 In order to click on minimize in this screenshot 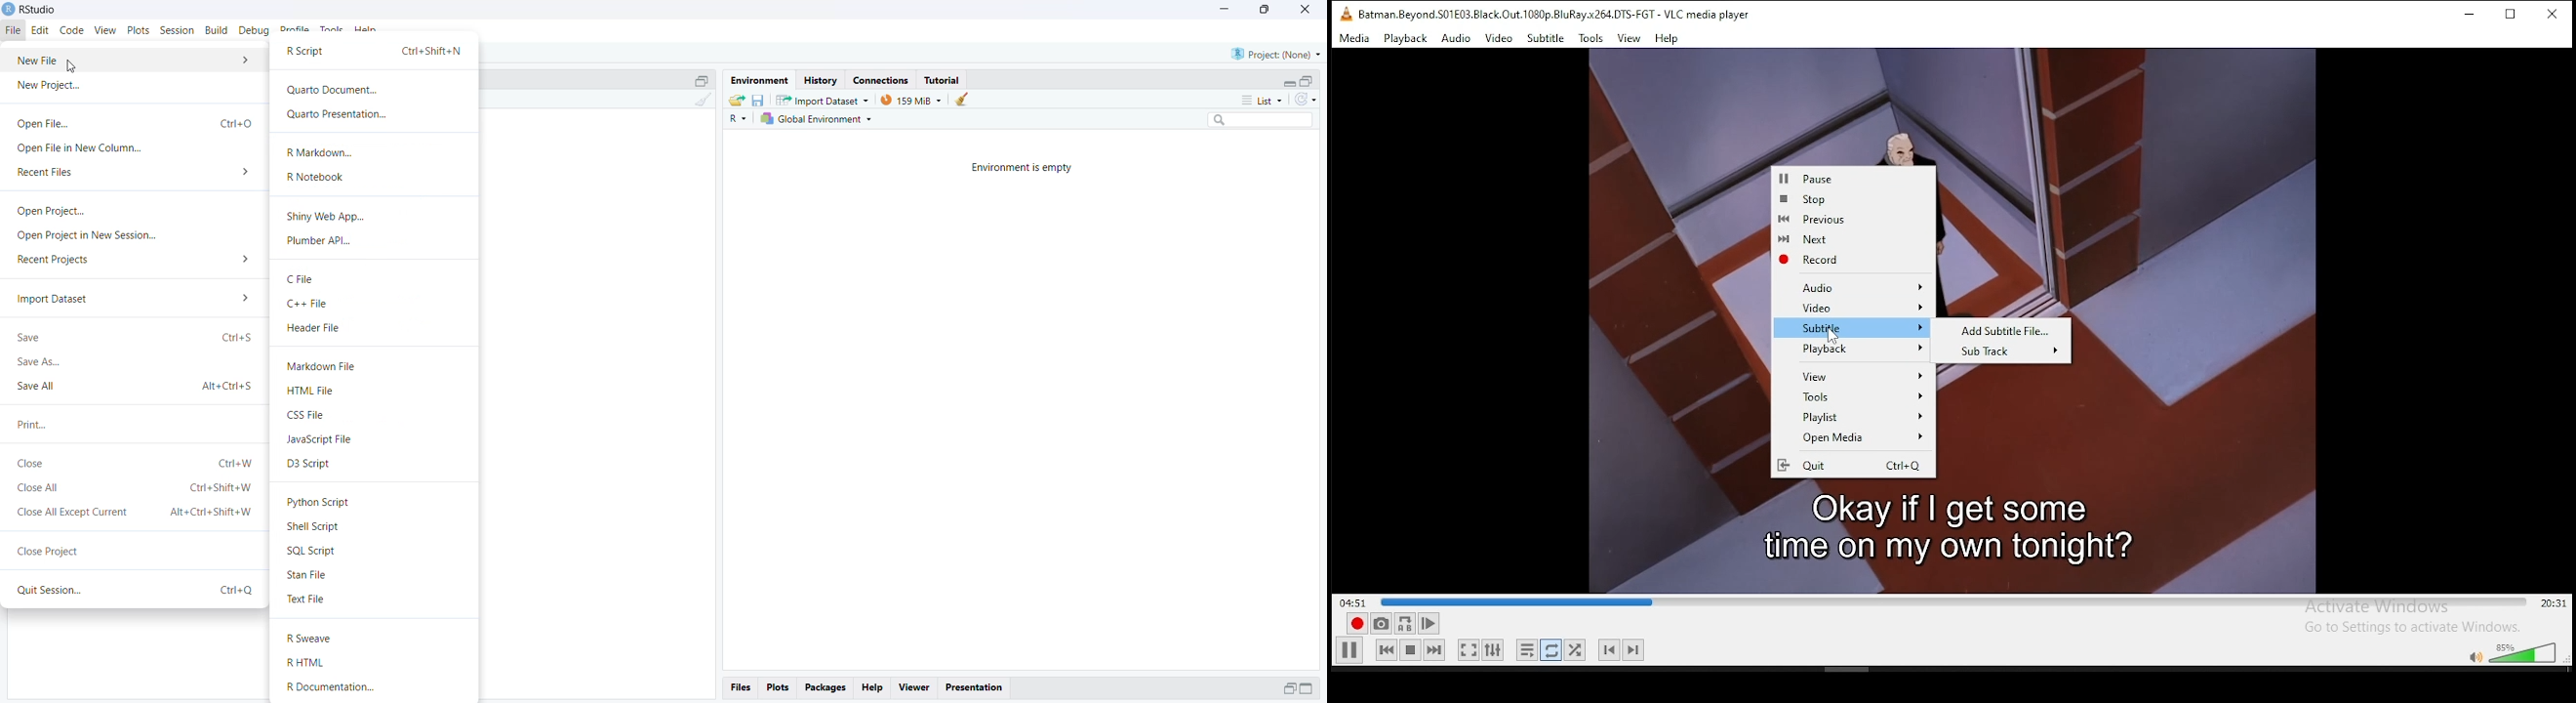, I will do `click(1225, 10)`.